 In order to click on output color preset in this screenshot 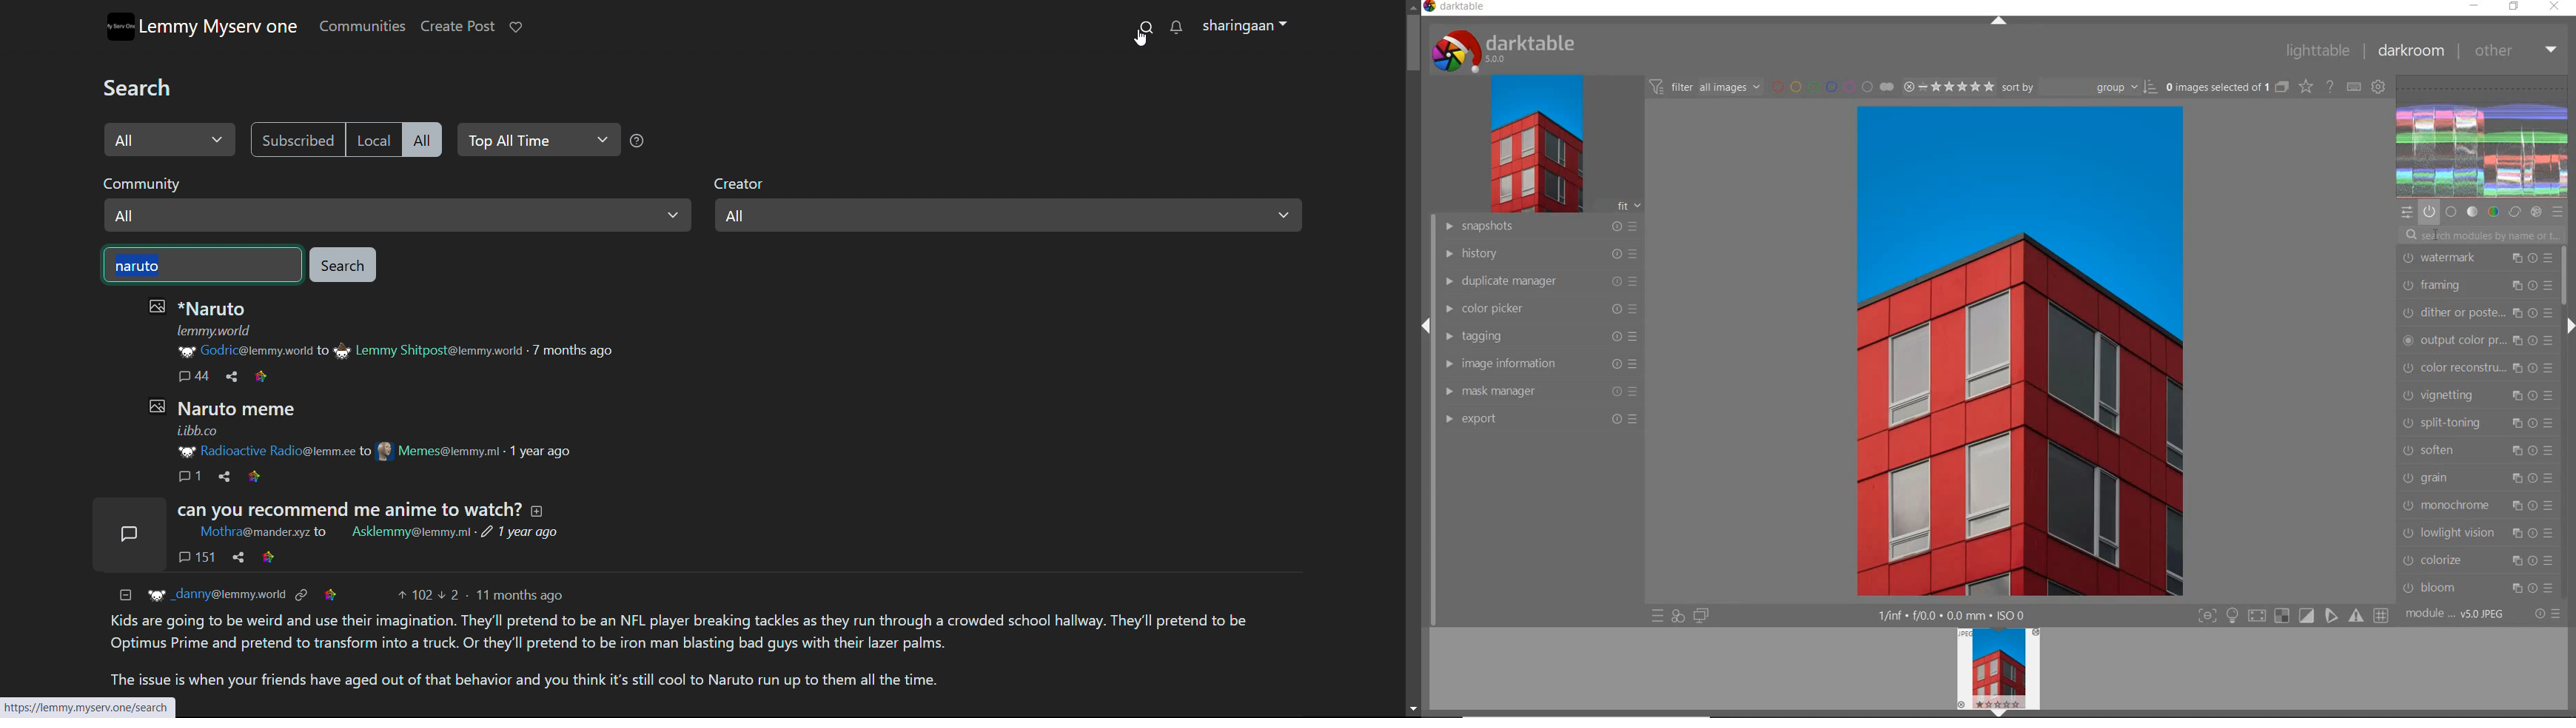, I will do `click(2478, 342)`.